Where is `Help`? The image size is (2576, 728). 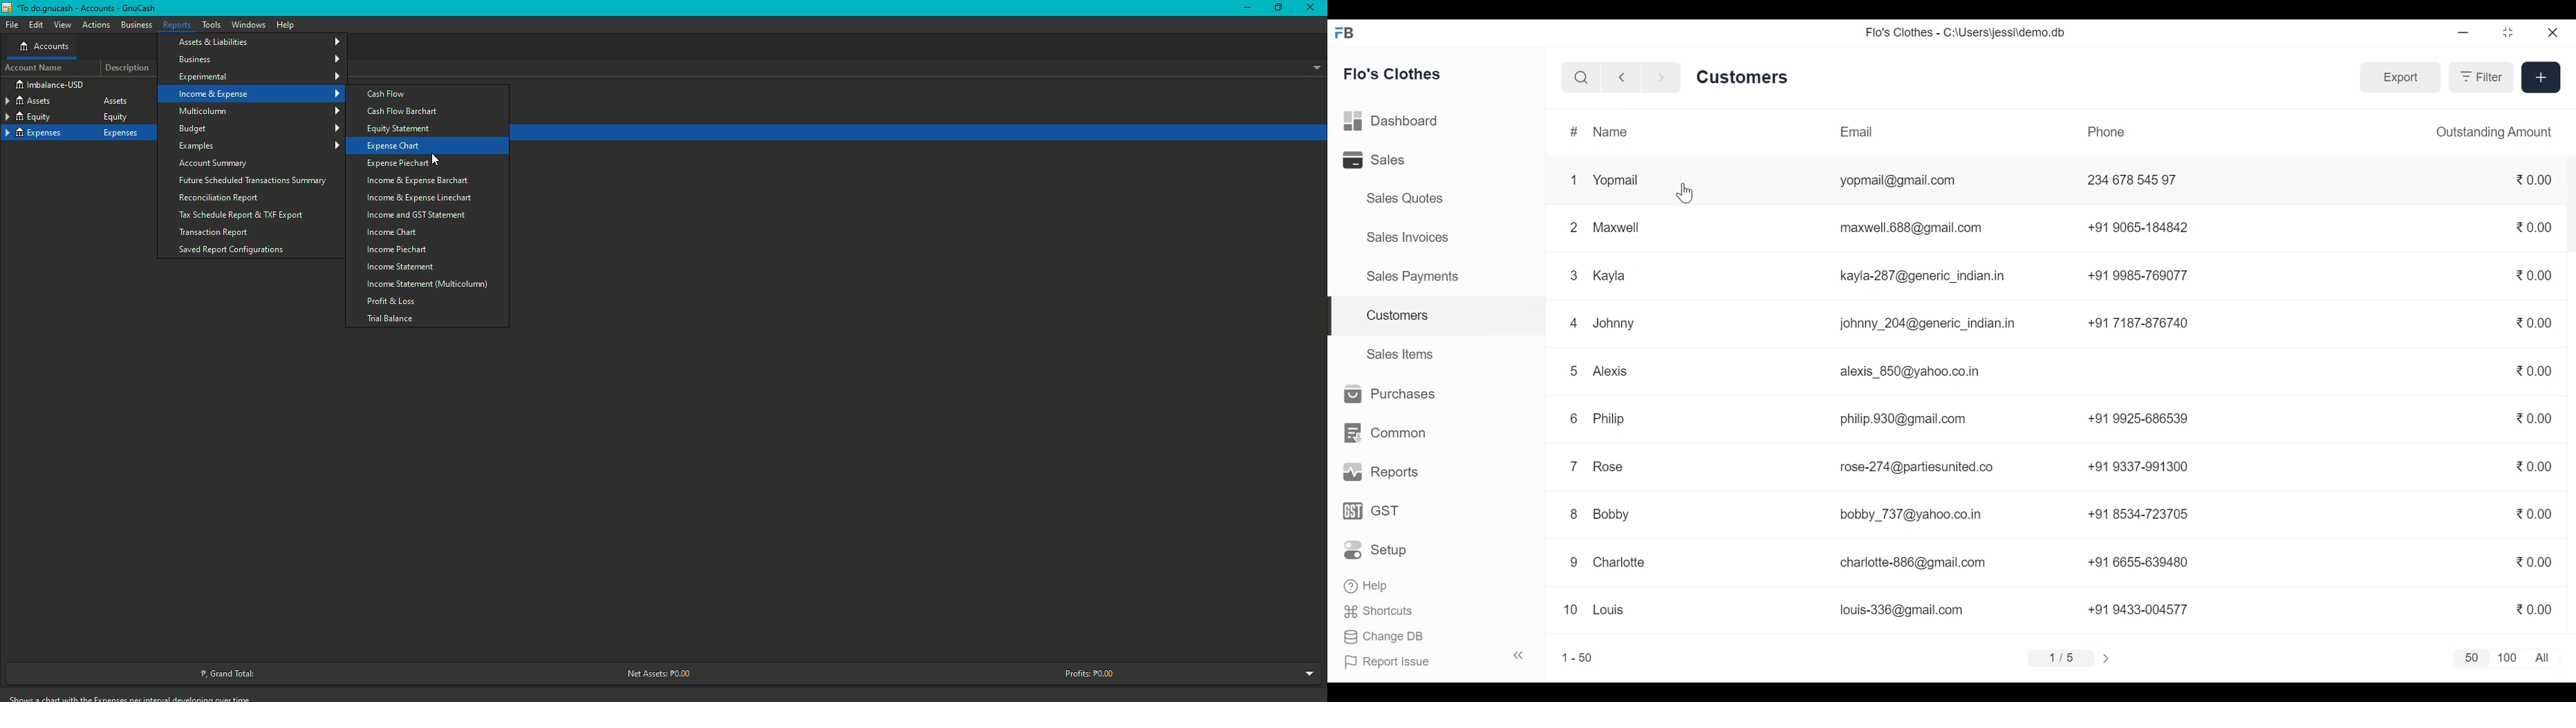 Help is located at coordinates (1368, 584).